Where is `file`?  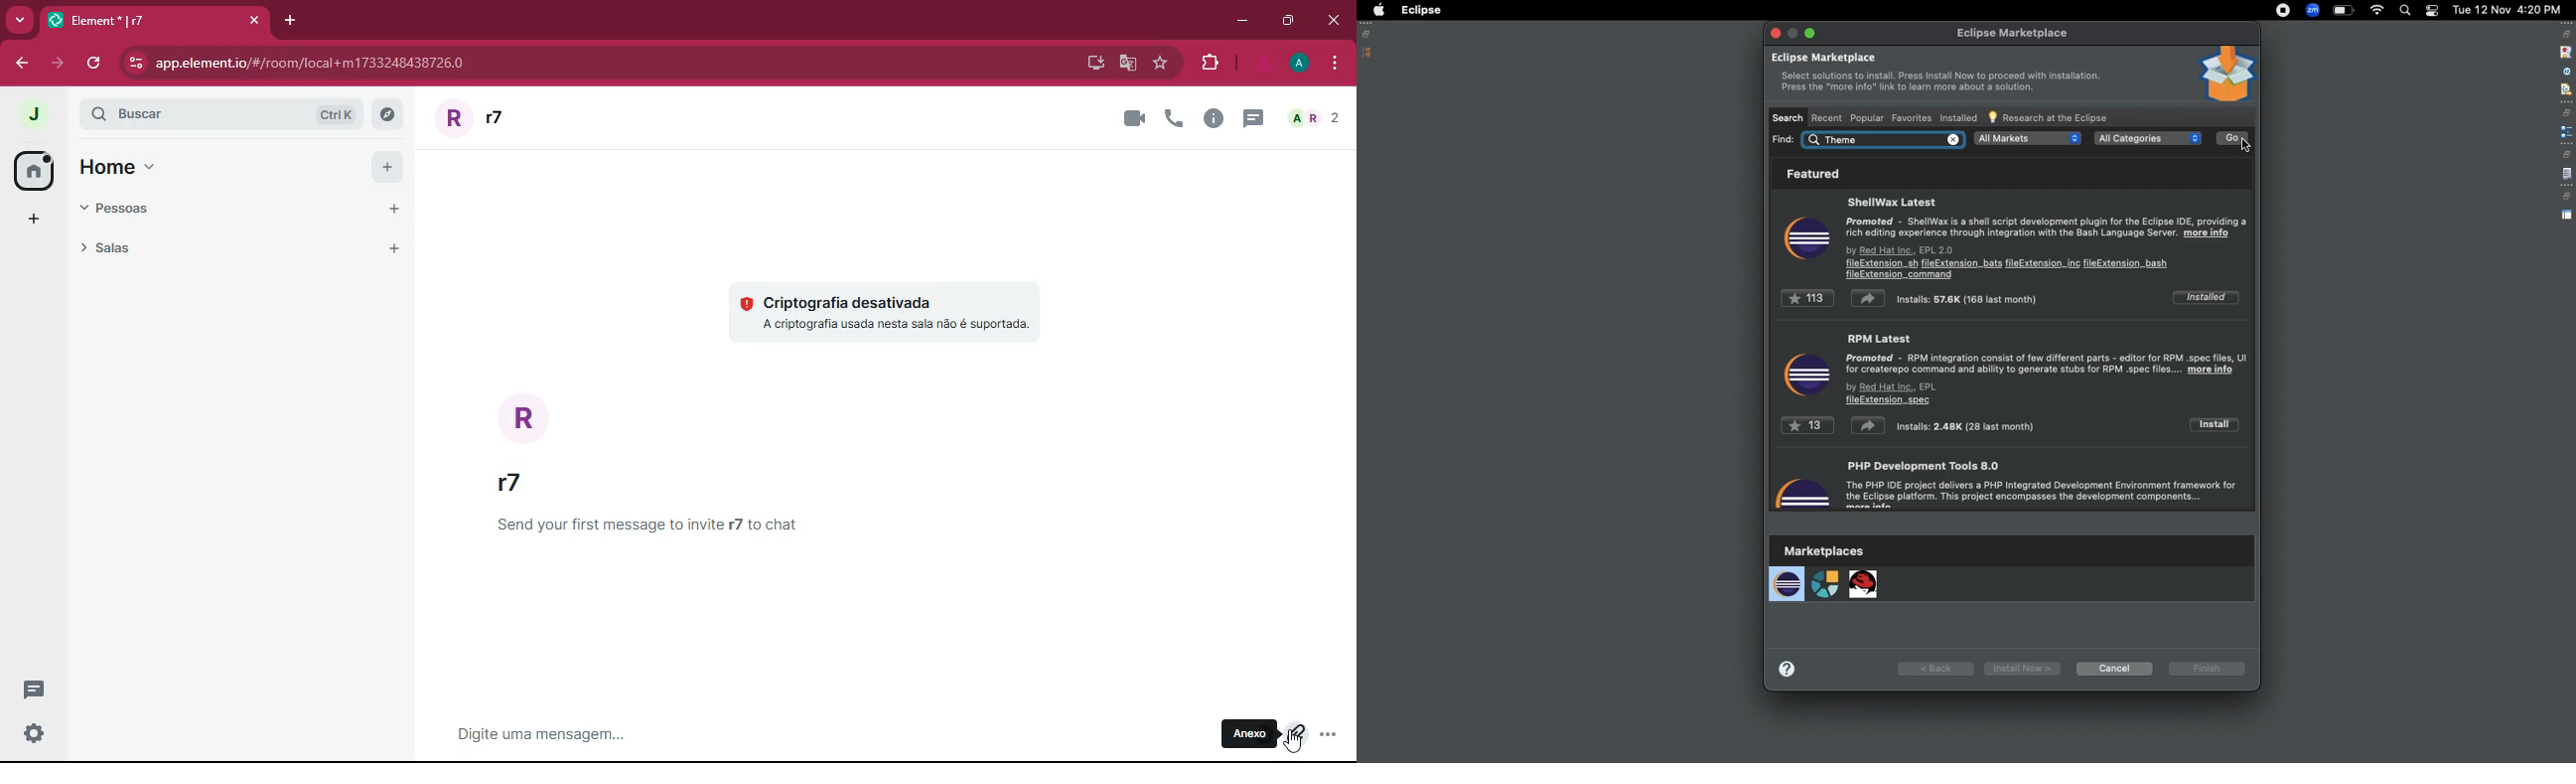
file is located at coordinates (2567, 175).